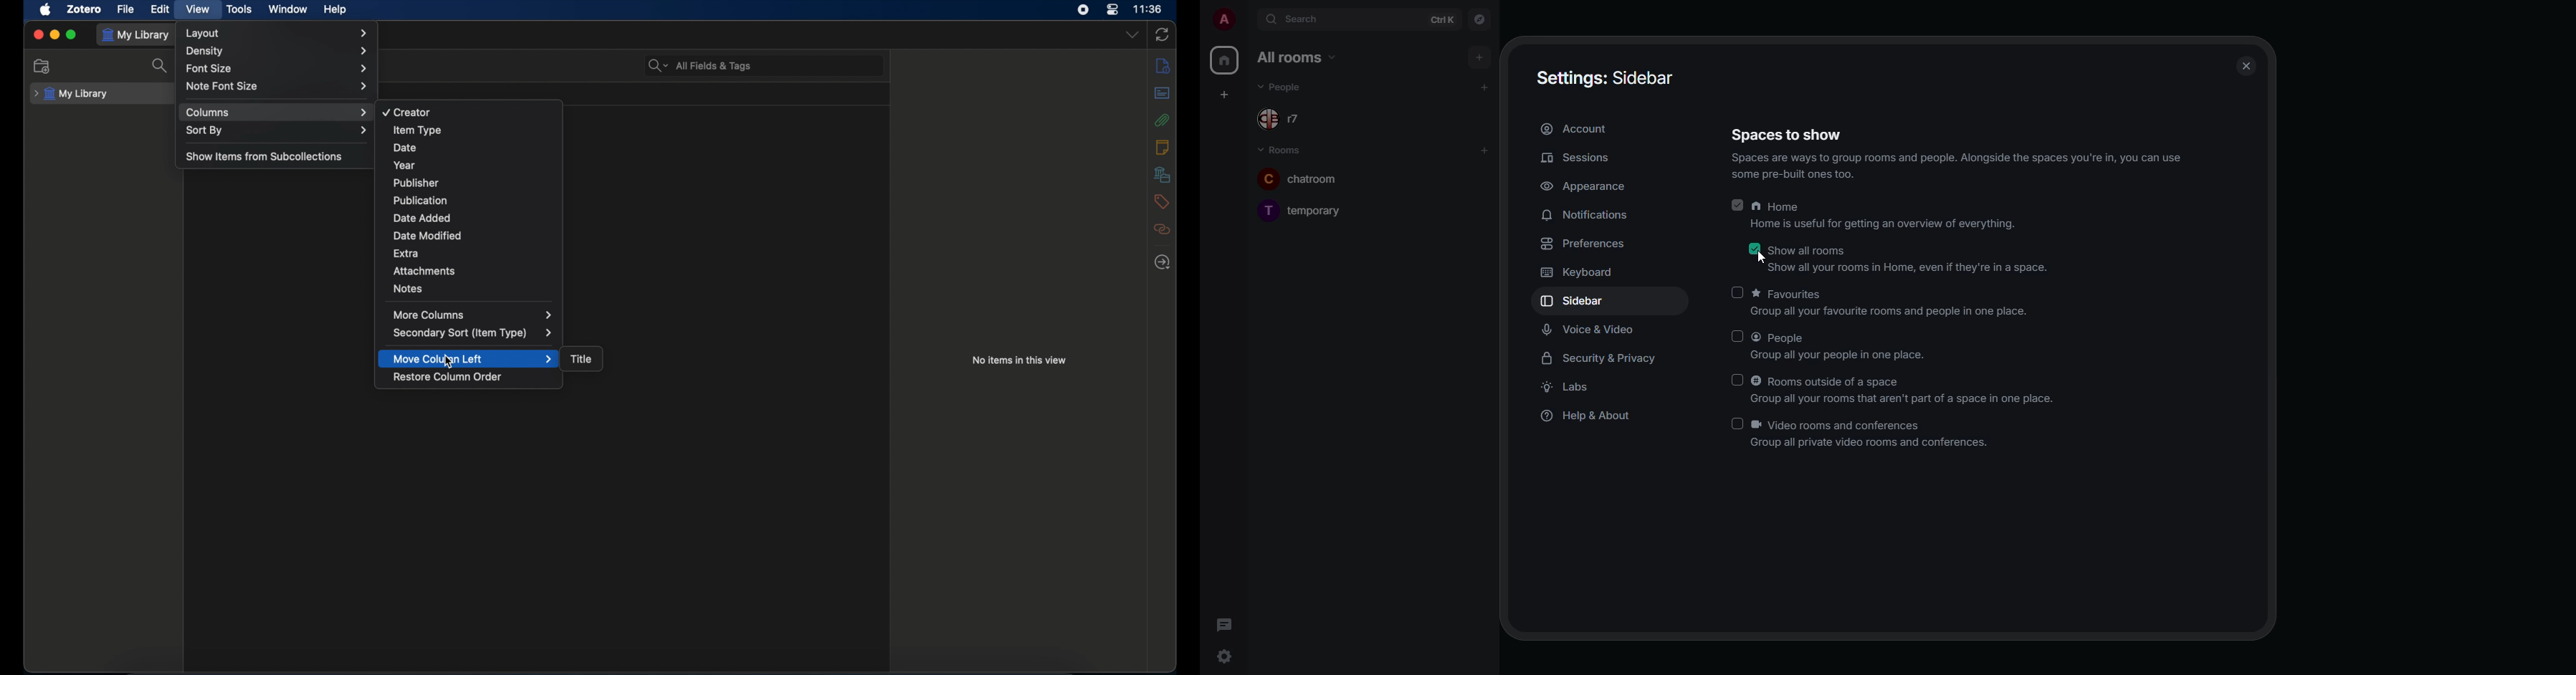 The image size is (2576, 700). What do you see at coordinates (1737, 380) in the screenshot?
I see `click to enable` at bounding box center [1737, 380].